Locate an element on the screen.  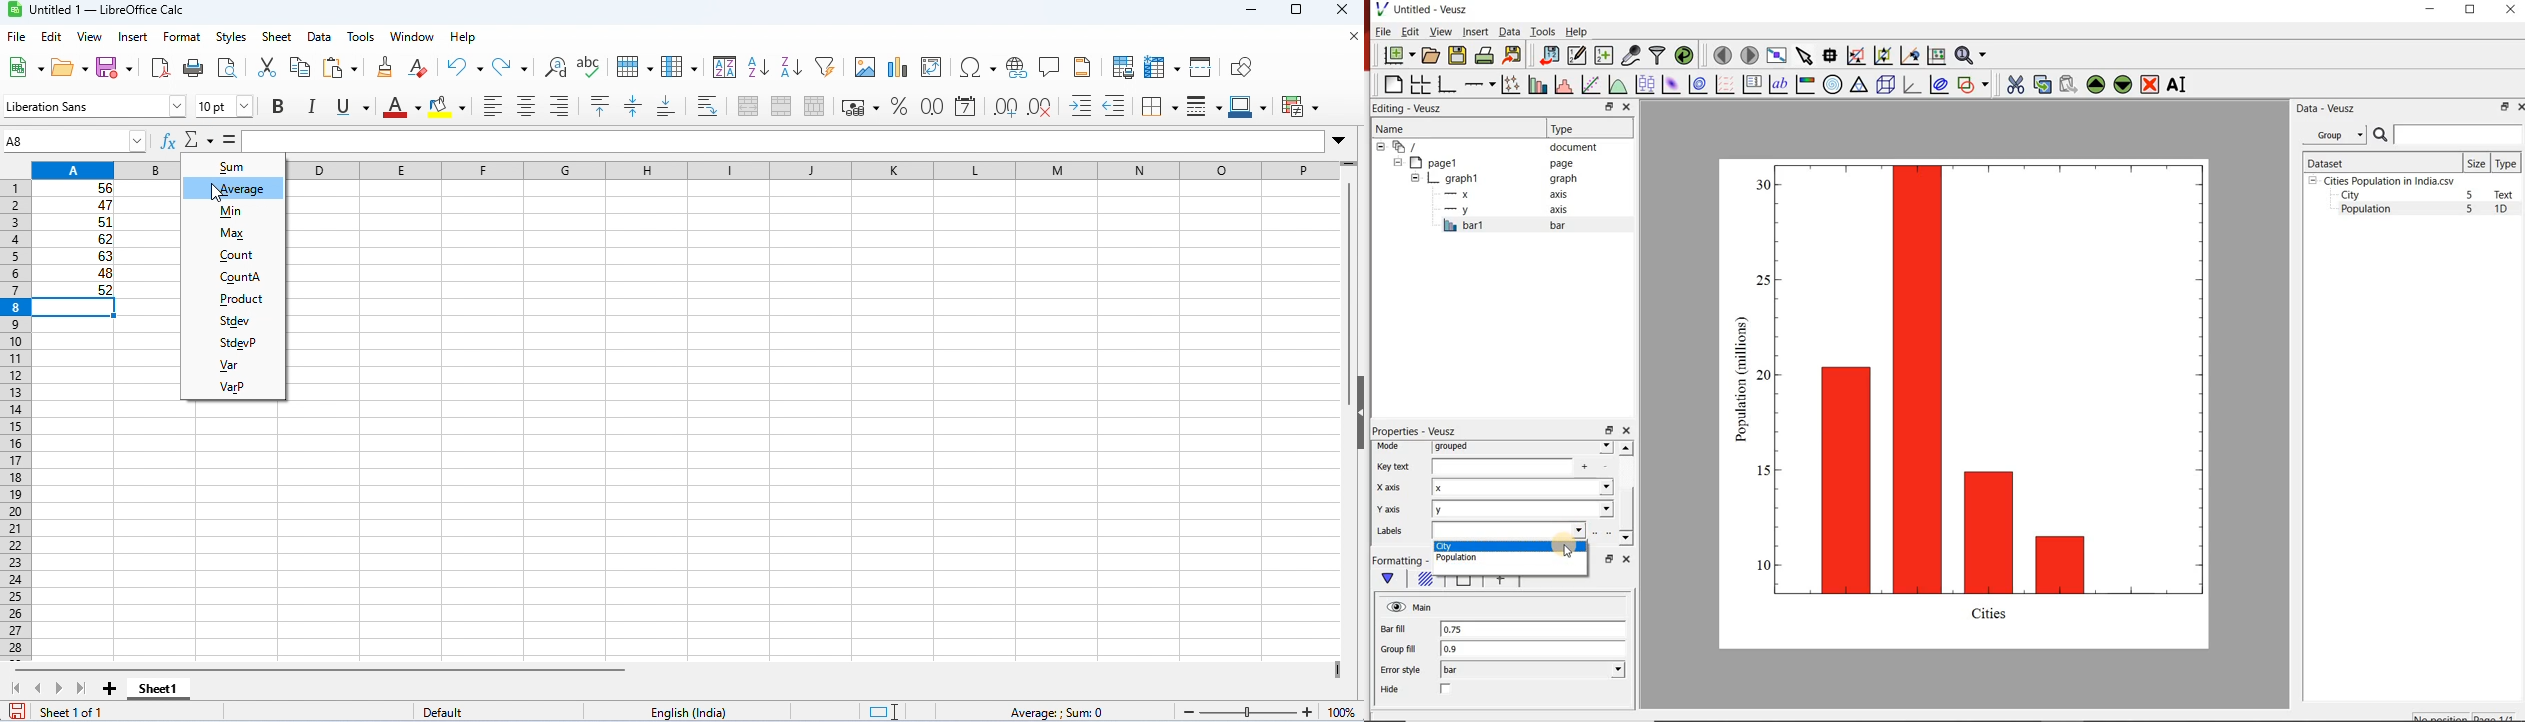
min is located at coordinates (235, 212).